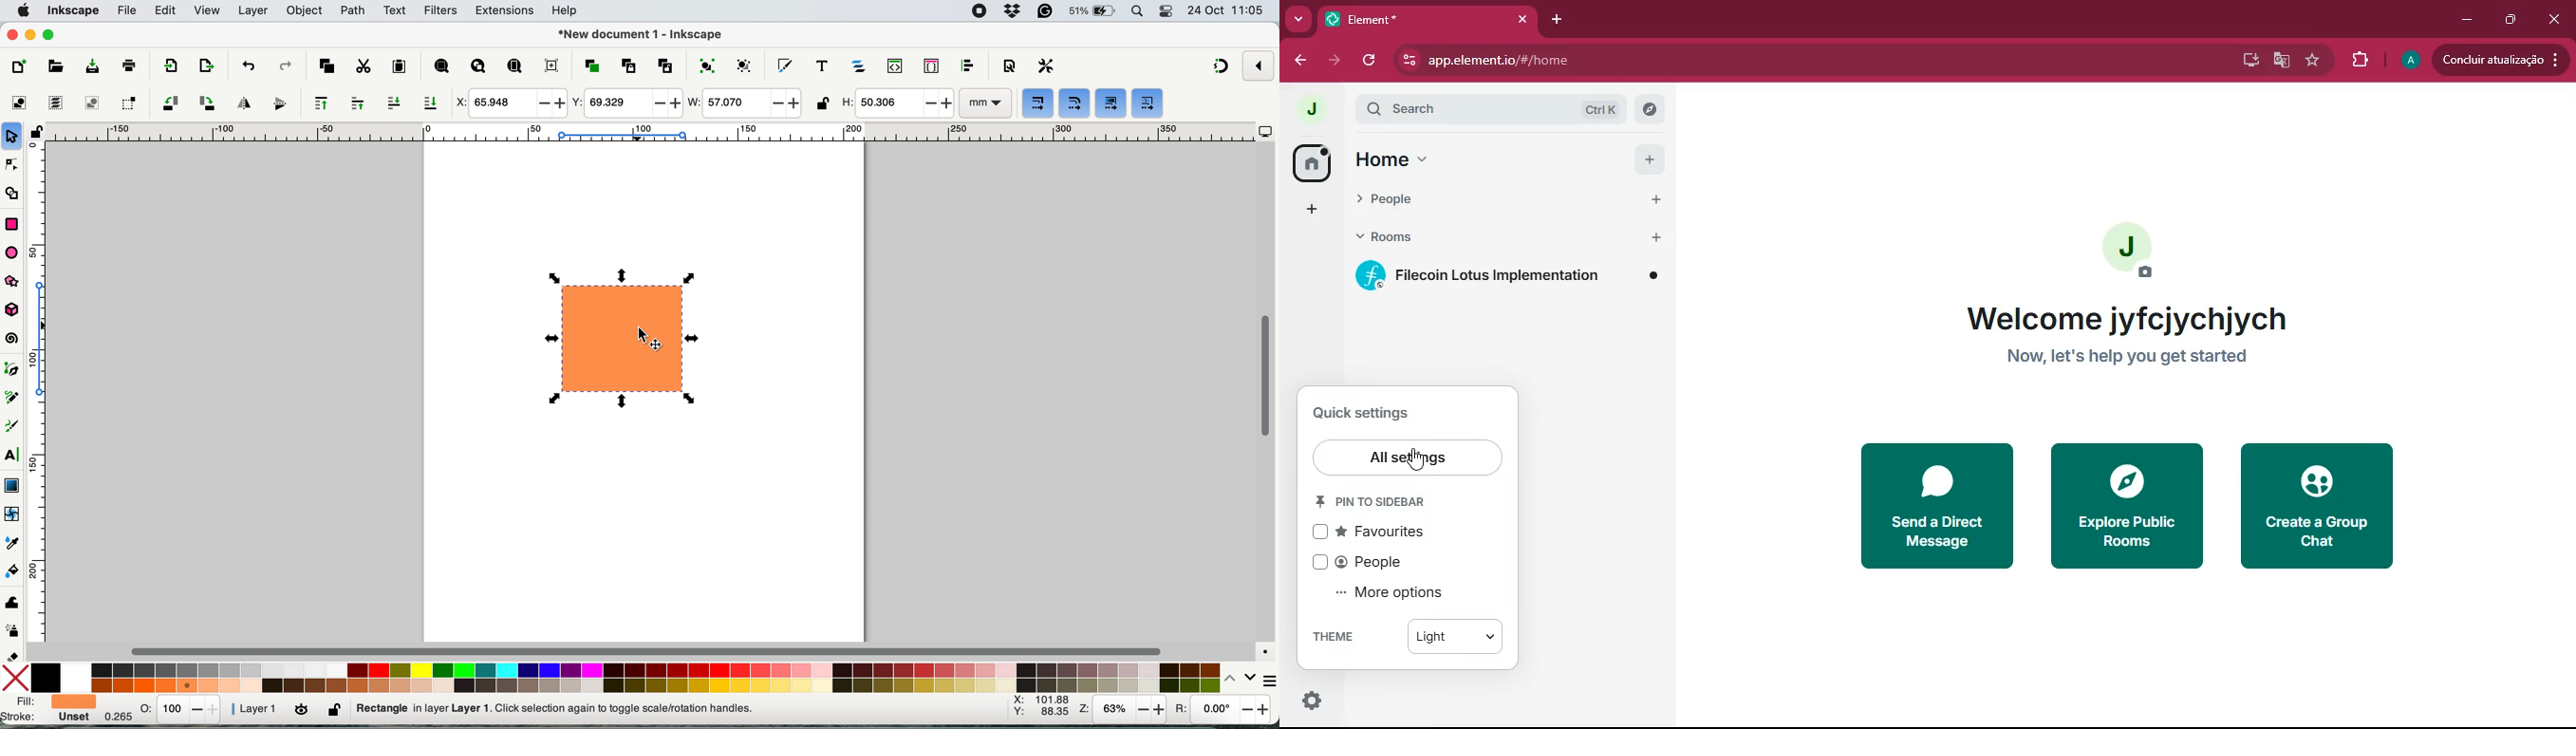 The width and height of the screenshot is (2576, 756). I want to click on calligraphy tool, so click(13, 426).